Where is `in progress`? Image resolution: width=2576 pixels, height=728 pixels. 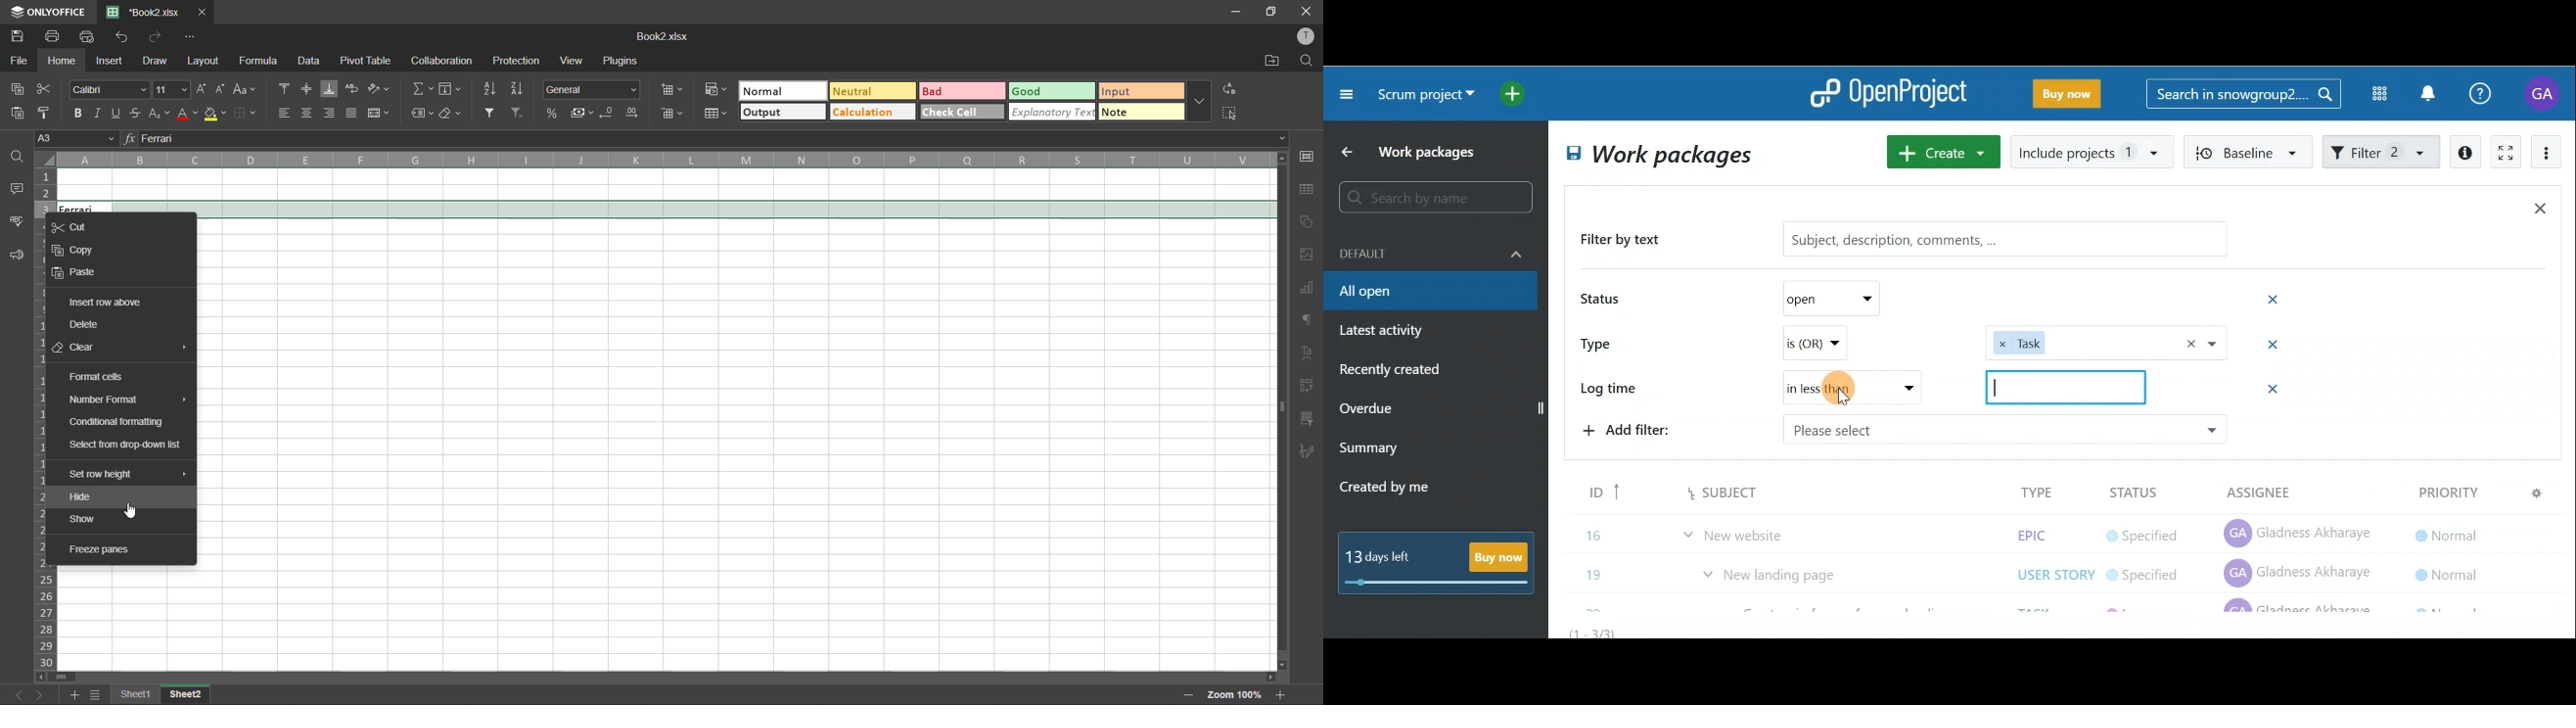 in progress is located at coordinates (2149, 573).